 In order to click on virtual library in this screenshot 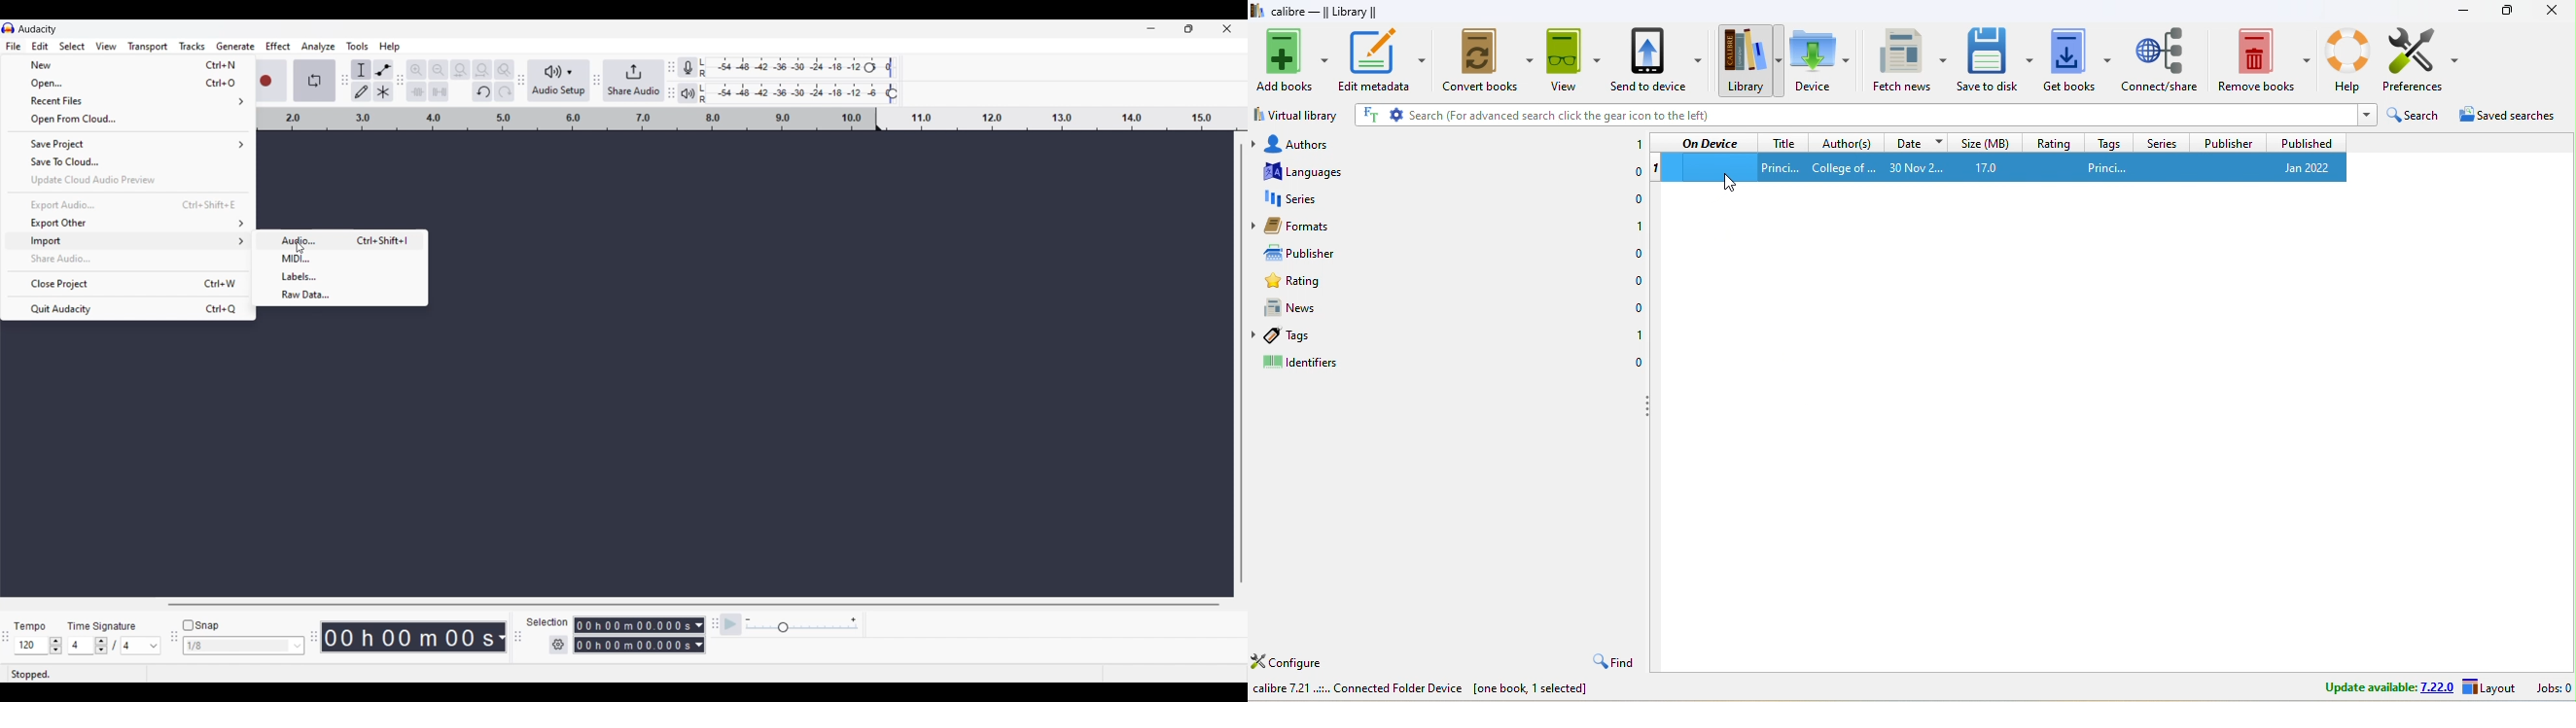, I will do `click(1299, 114)`.